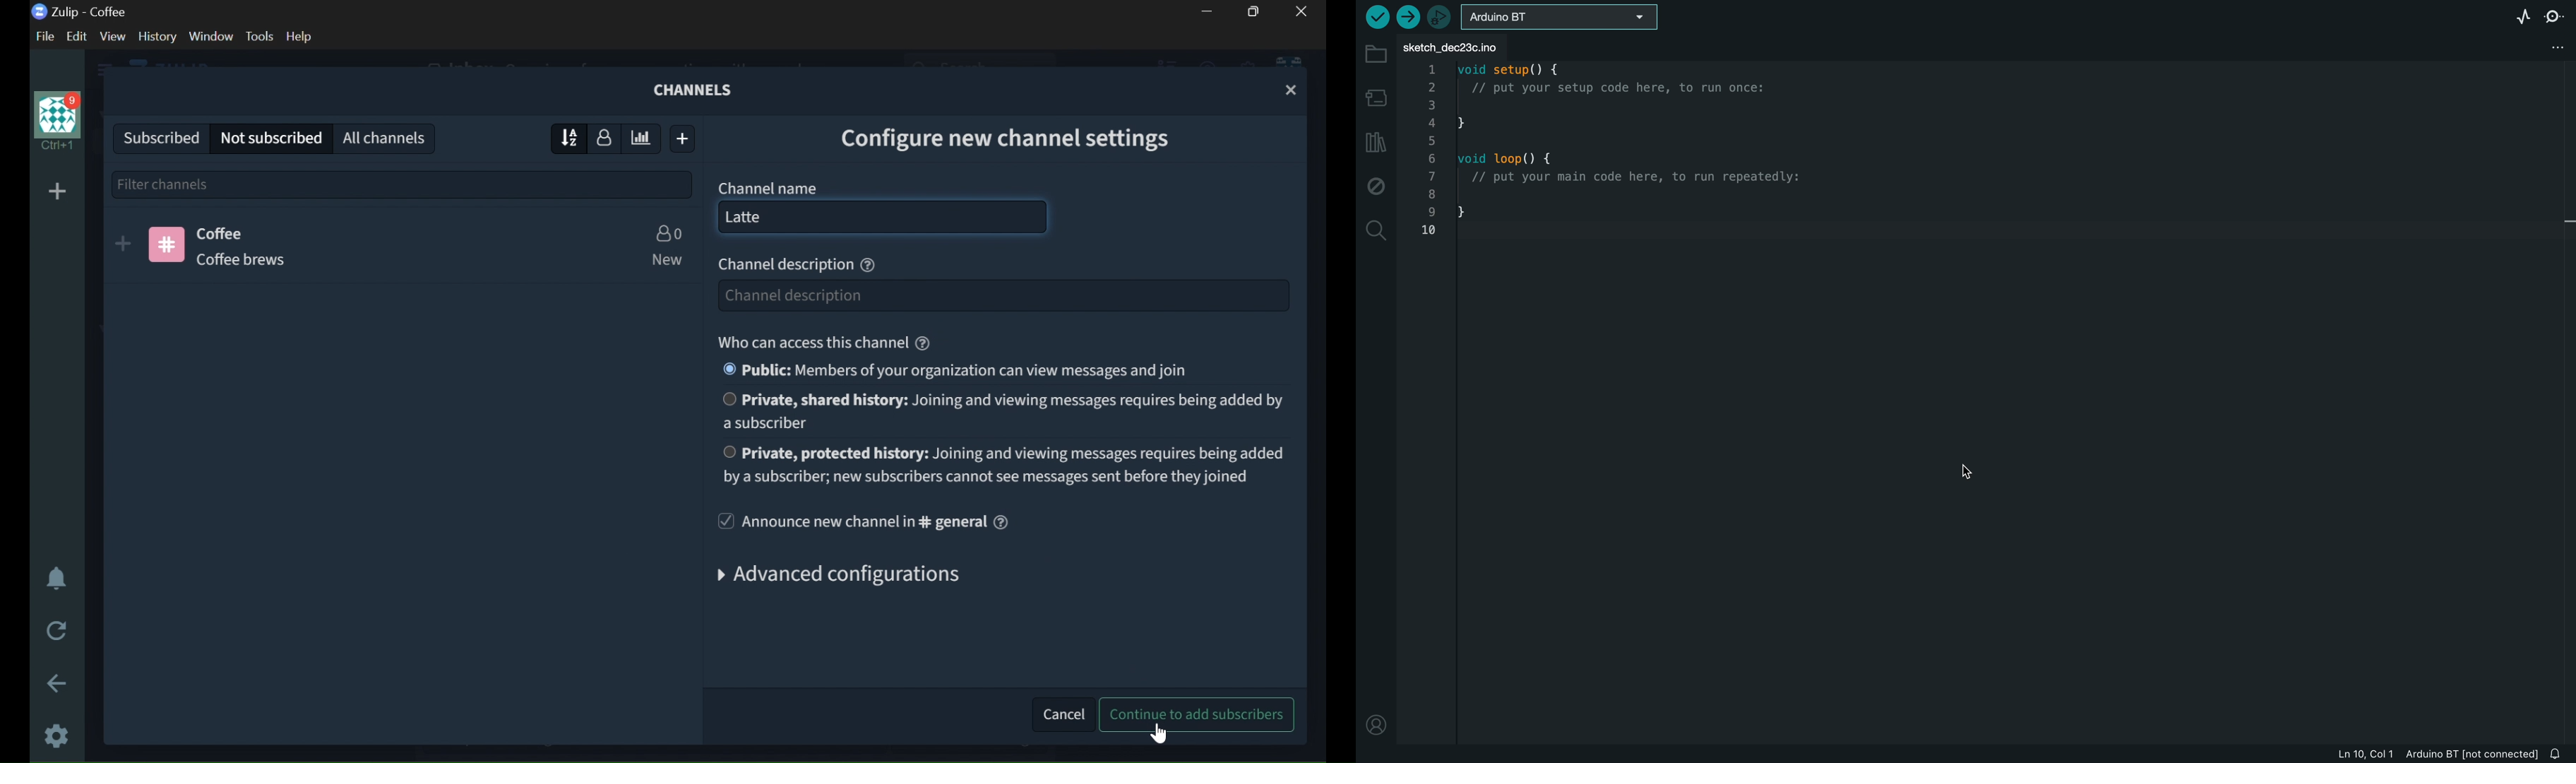  Describe the element at coordinates (923, 343) in the screenshot. I see `help` at that location.